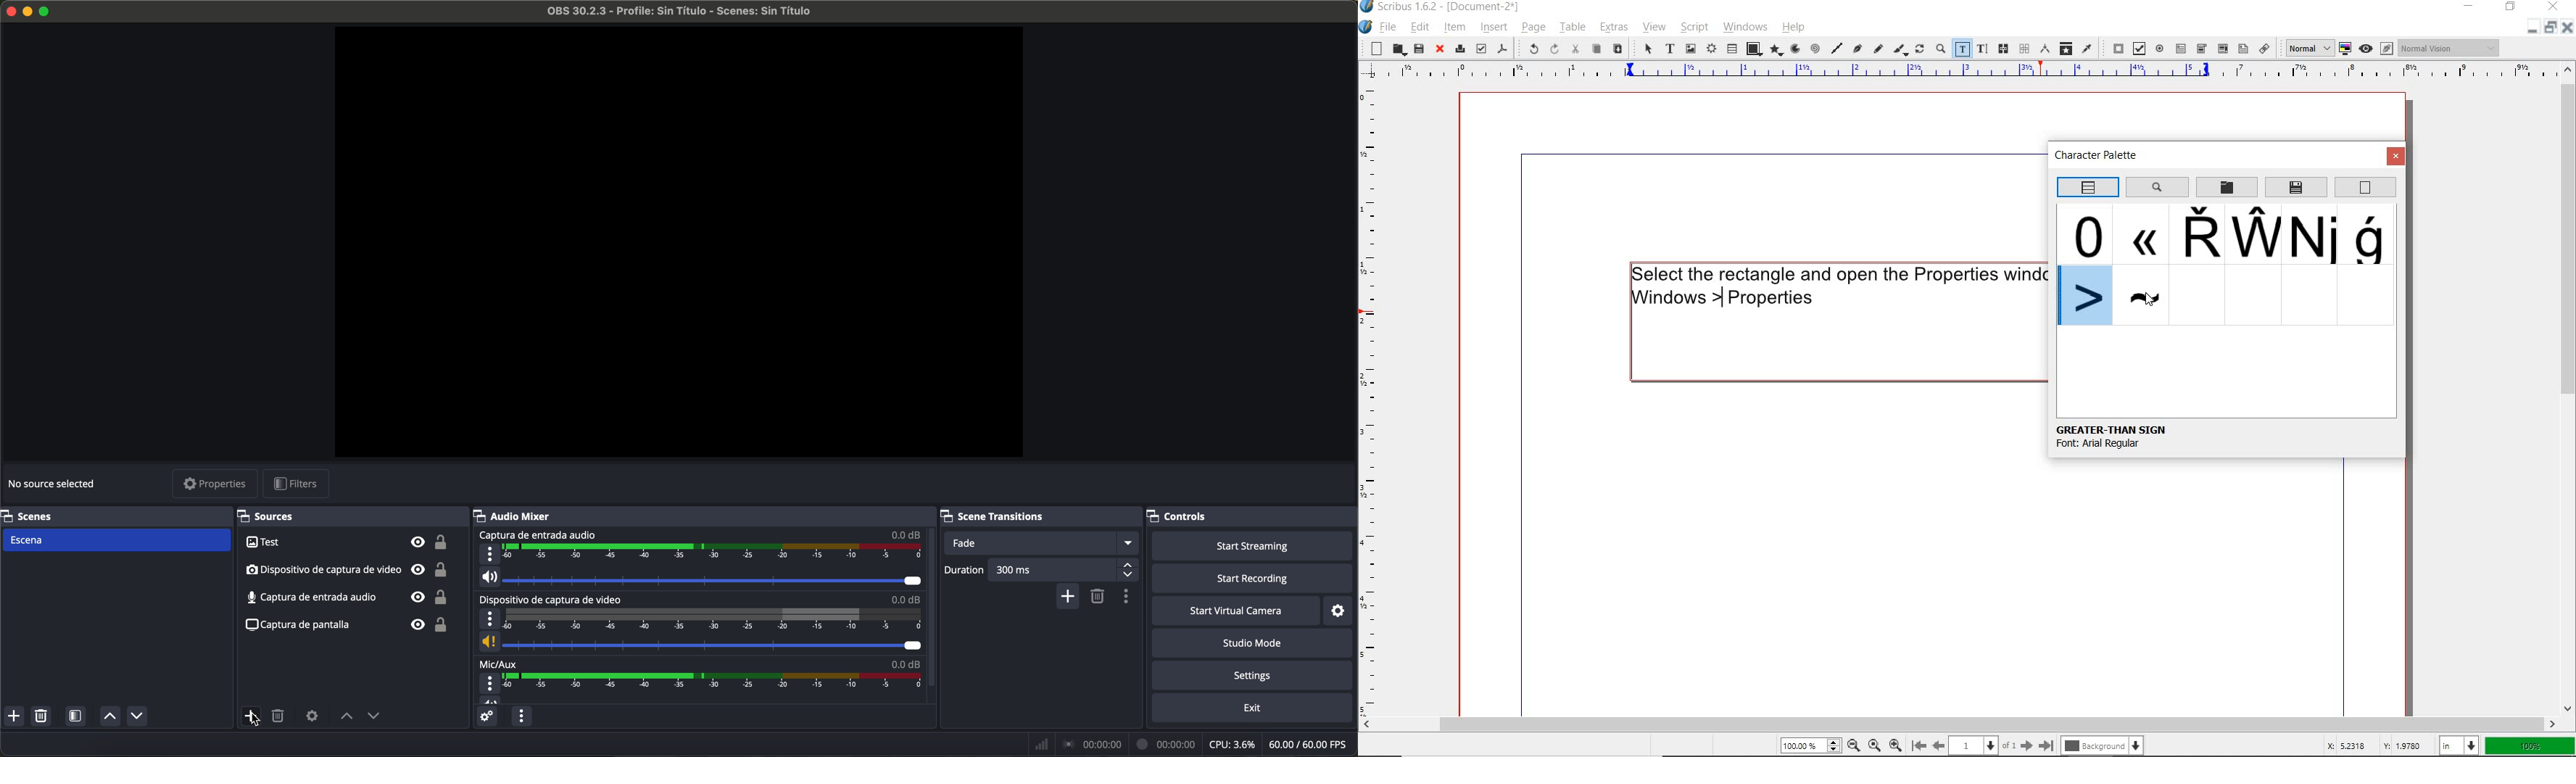 The width and height of the screenshot is (2576, 784). I want to click on 0.0 dB, so click(901, 600).